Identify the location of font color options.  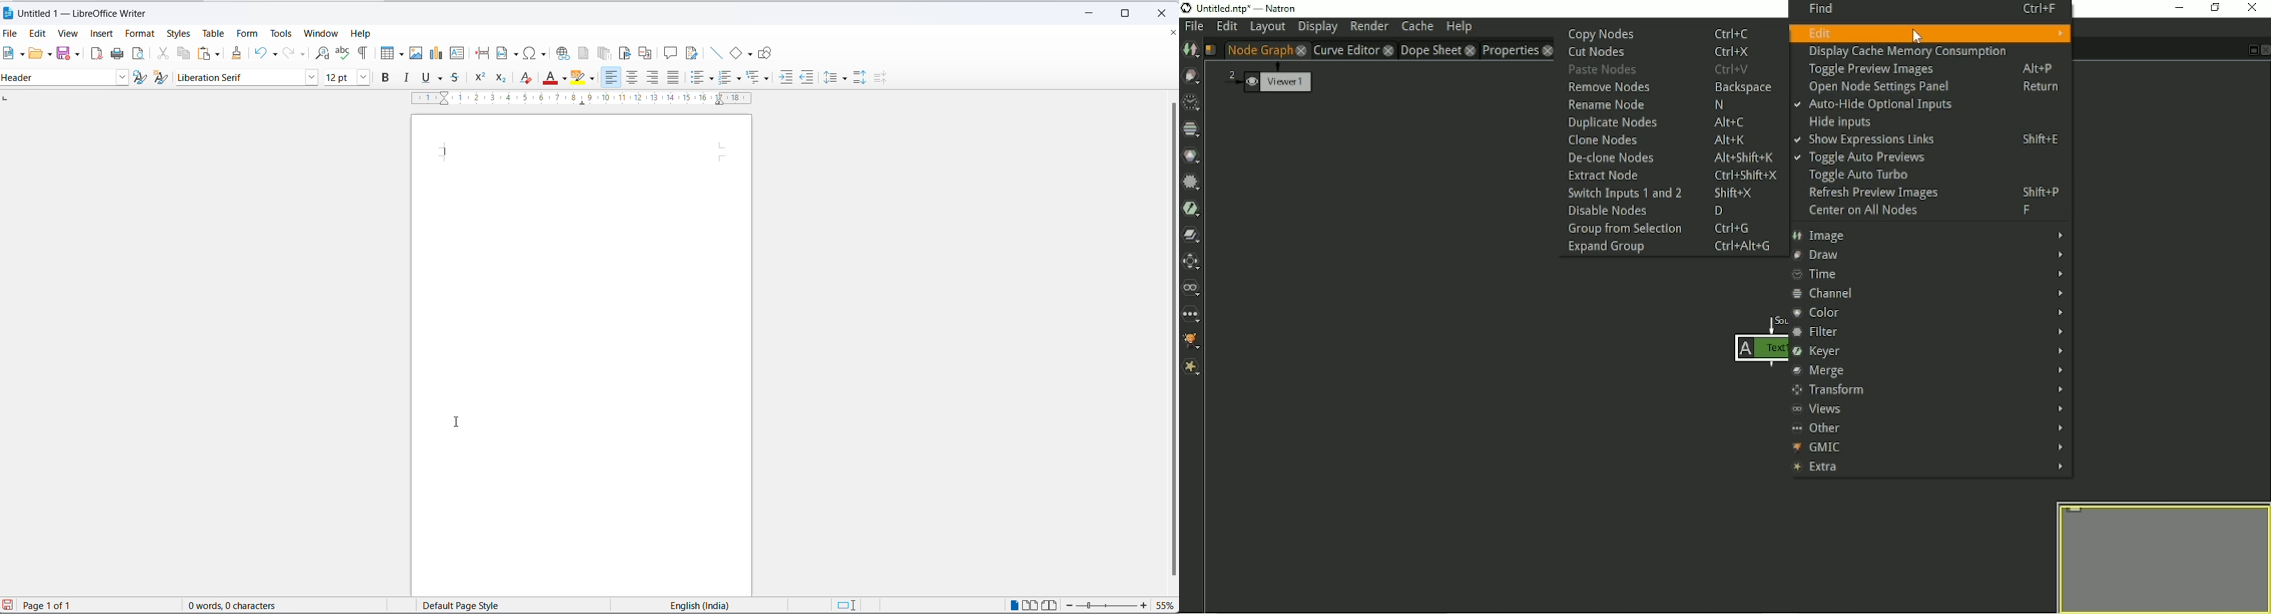
(567, 80).